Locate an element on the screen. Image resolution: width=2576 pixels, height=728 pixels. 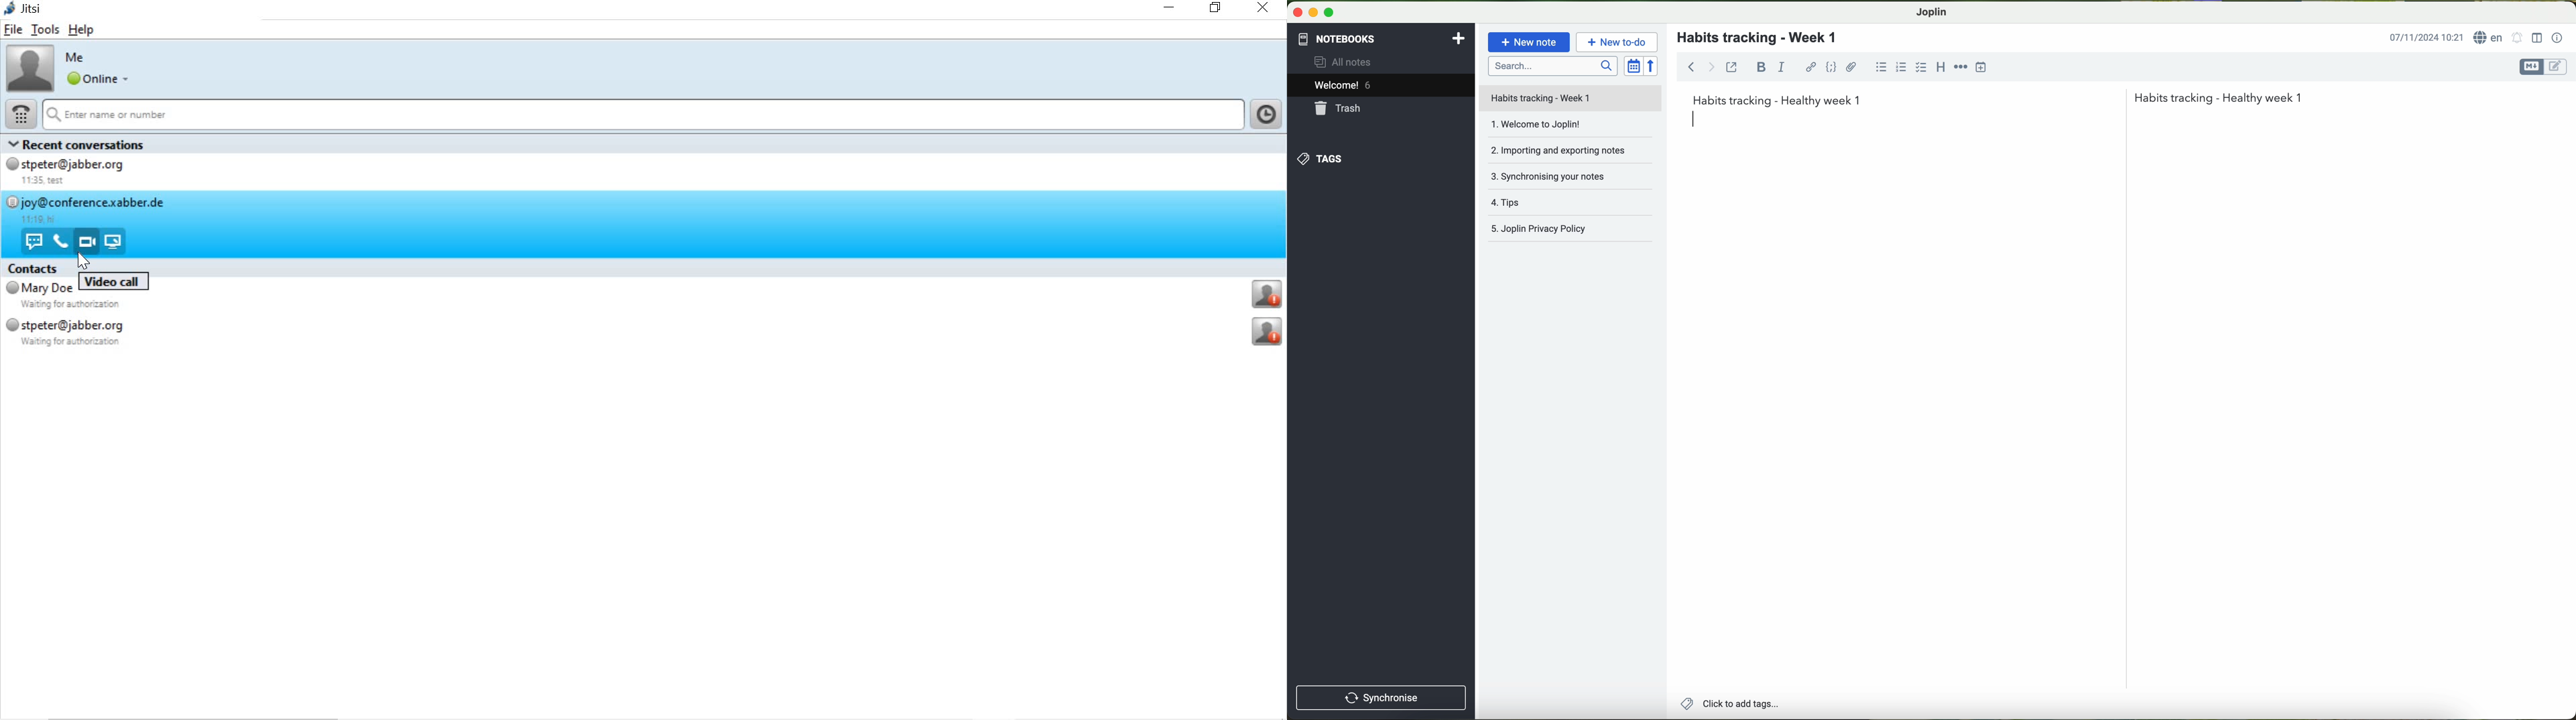
share desktop is located at coordinates (117, 241).